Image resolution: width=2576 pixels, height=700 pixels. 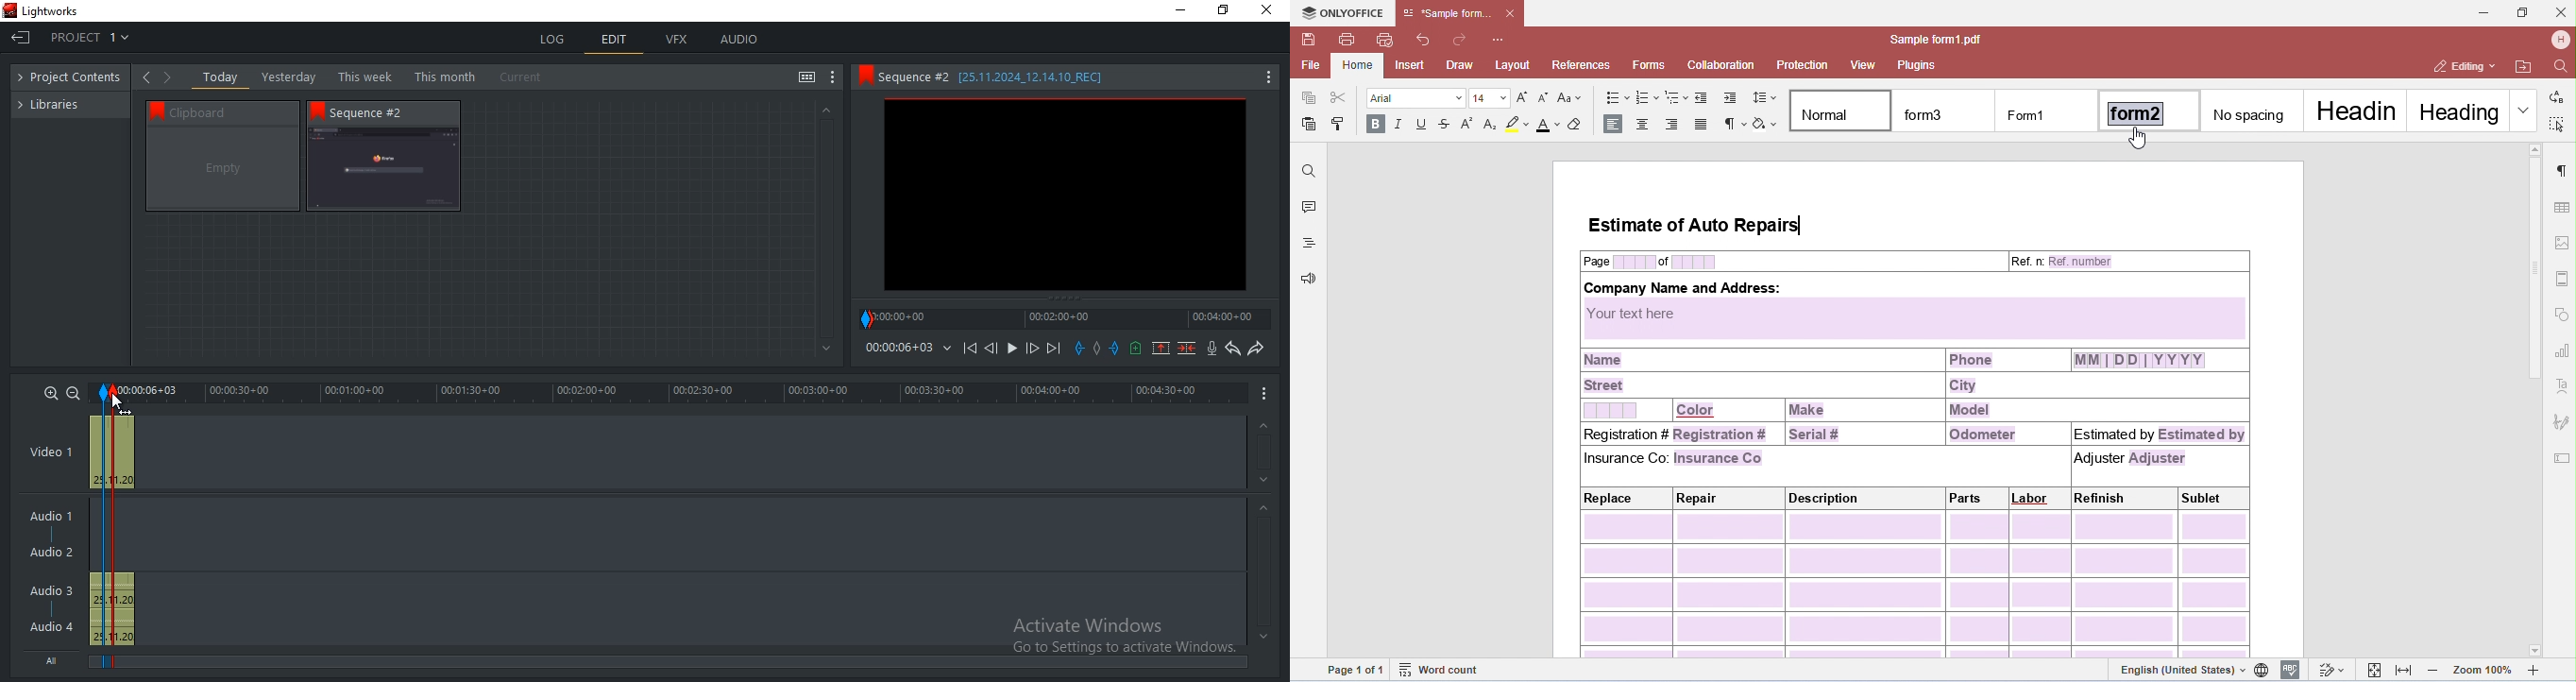 What do you see at coordinates (1136, 349) in the screenshot?
I see `add cue` at bounding box center [1136, 349].